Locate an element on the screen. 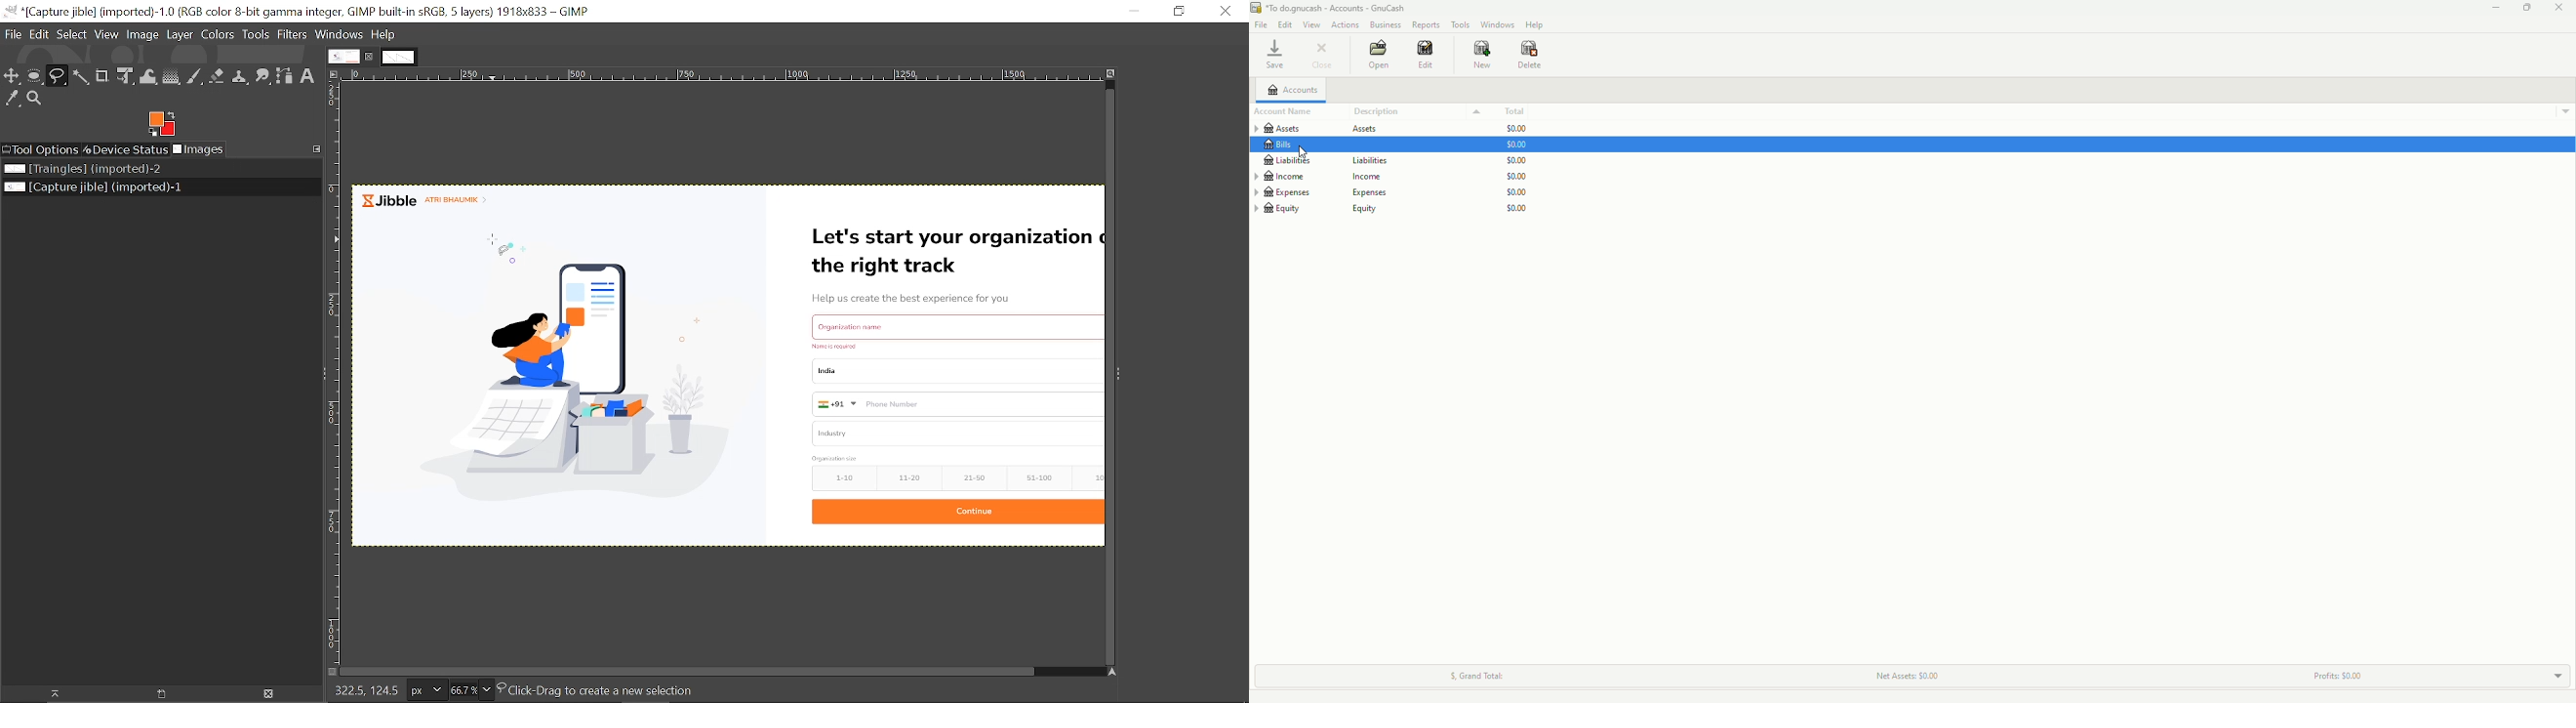  Close is located at coordinates (1228, 13).